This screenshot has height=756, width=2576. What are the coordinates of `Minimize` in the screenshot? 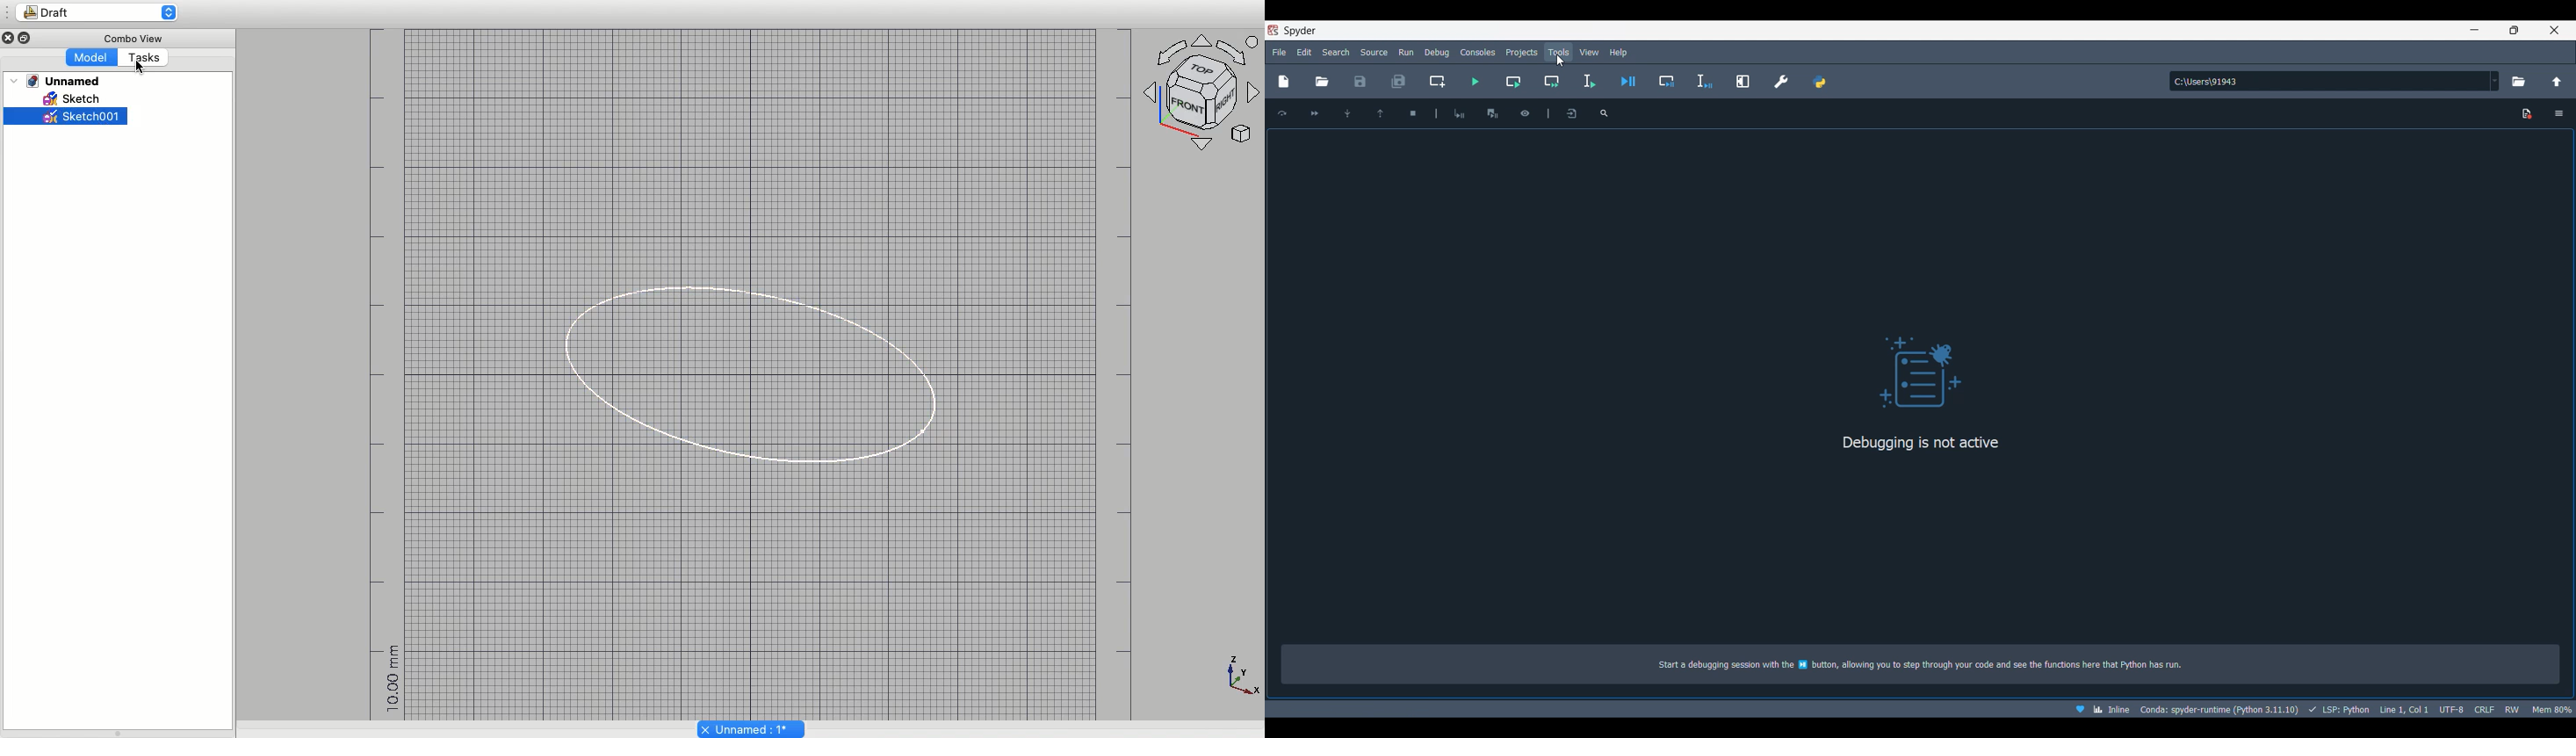 It's located at (2475, 30).